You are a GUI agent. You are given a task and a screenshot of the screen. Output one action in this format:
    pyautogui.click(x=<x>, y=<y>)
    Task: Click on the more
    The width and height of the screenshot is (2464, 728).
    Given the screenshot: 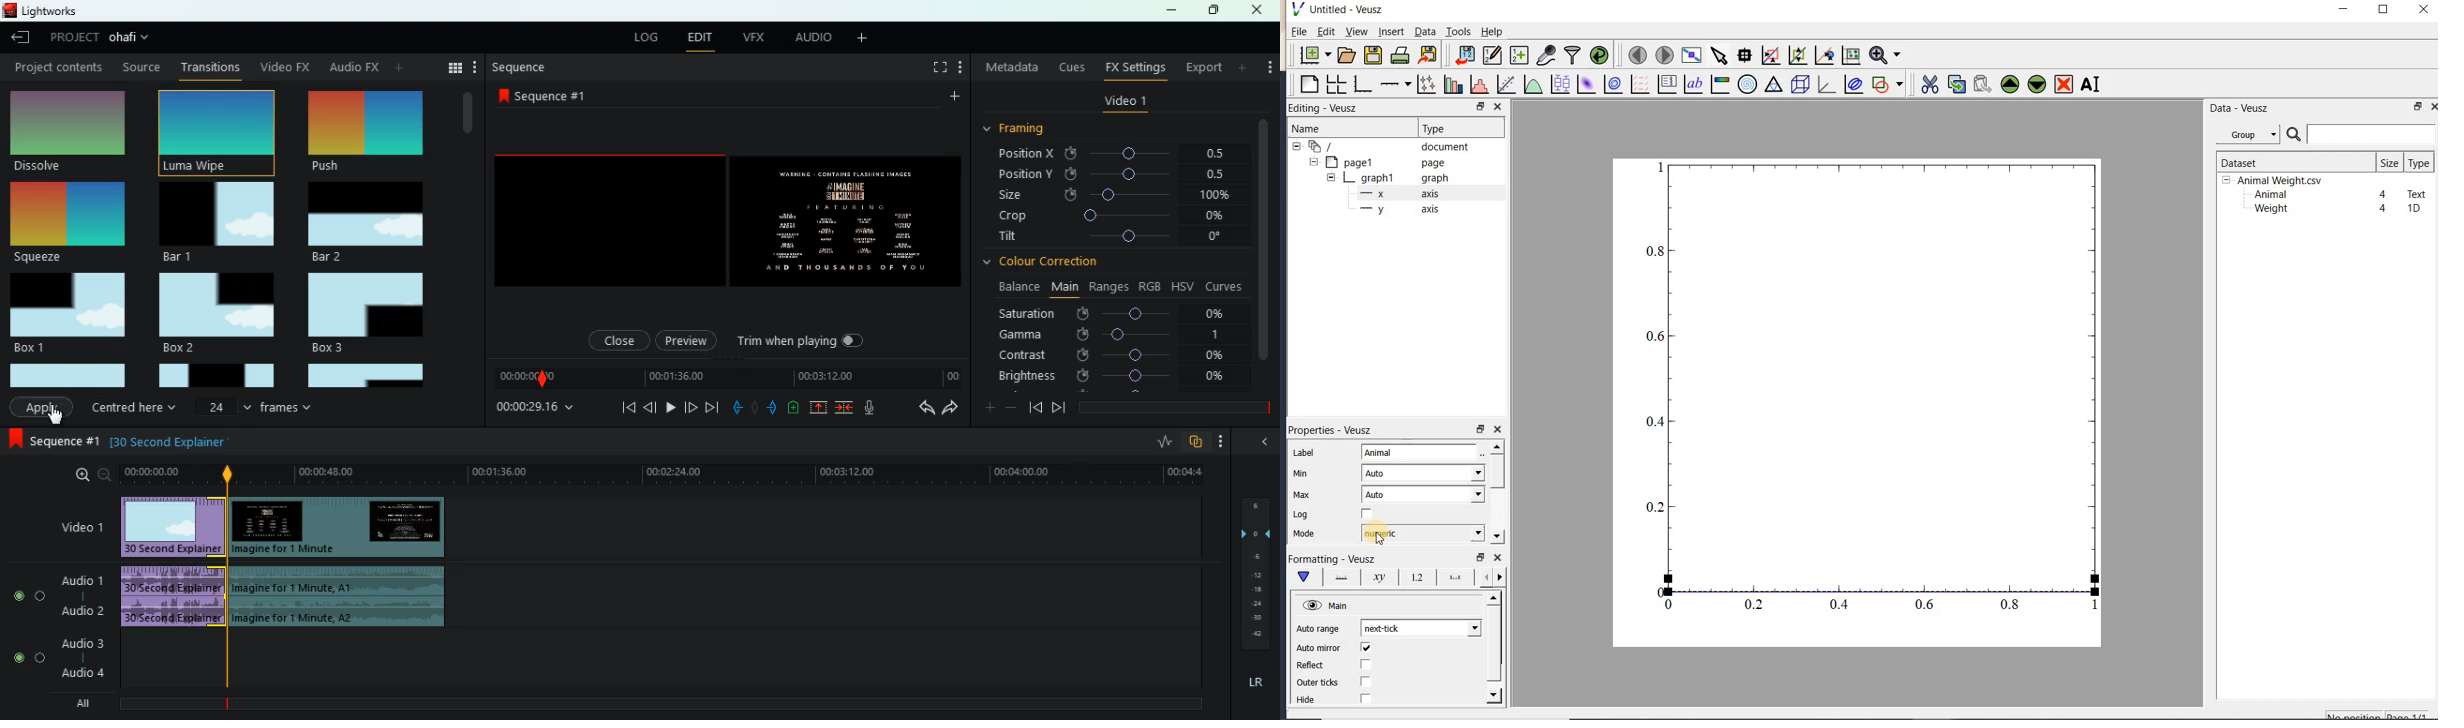 What is the action you would take?
    pyautogui.click(x=952, y=99)
    